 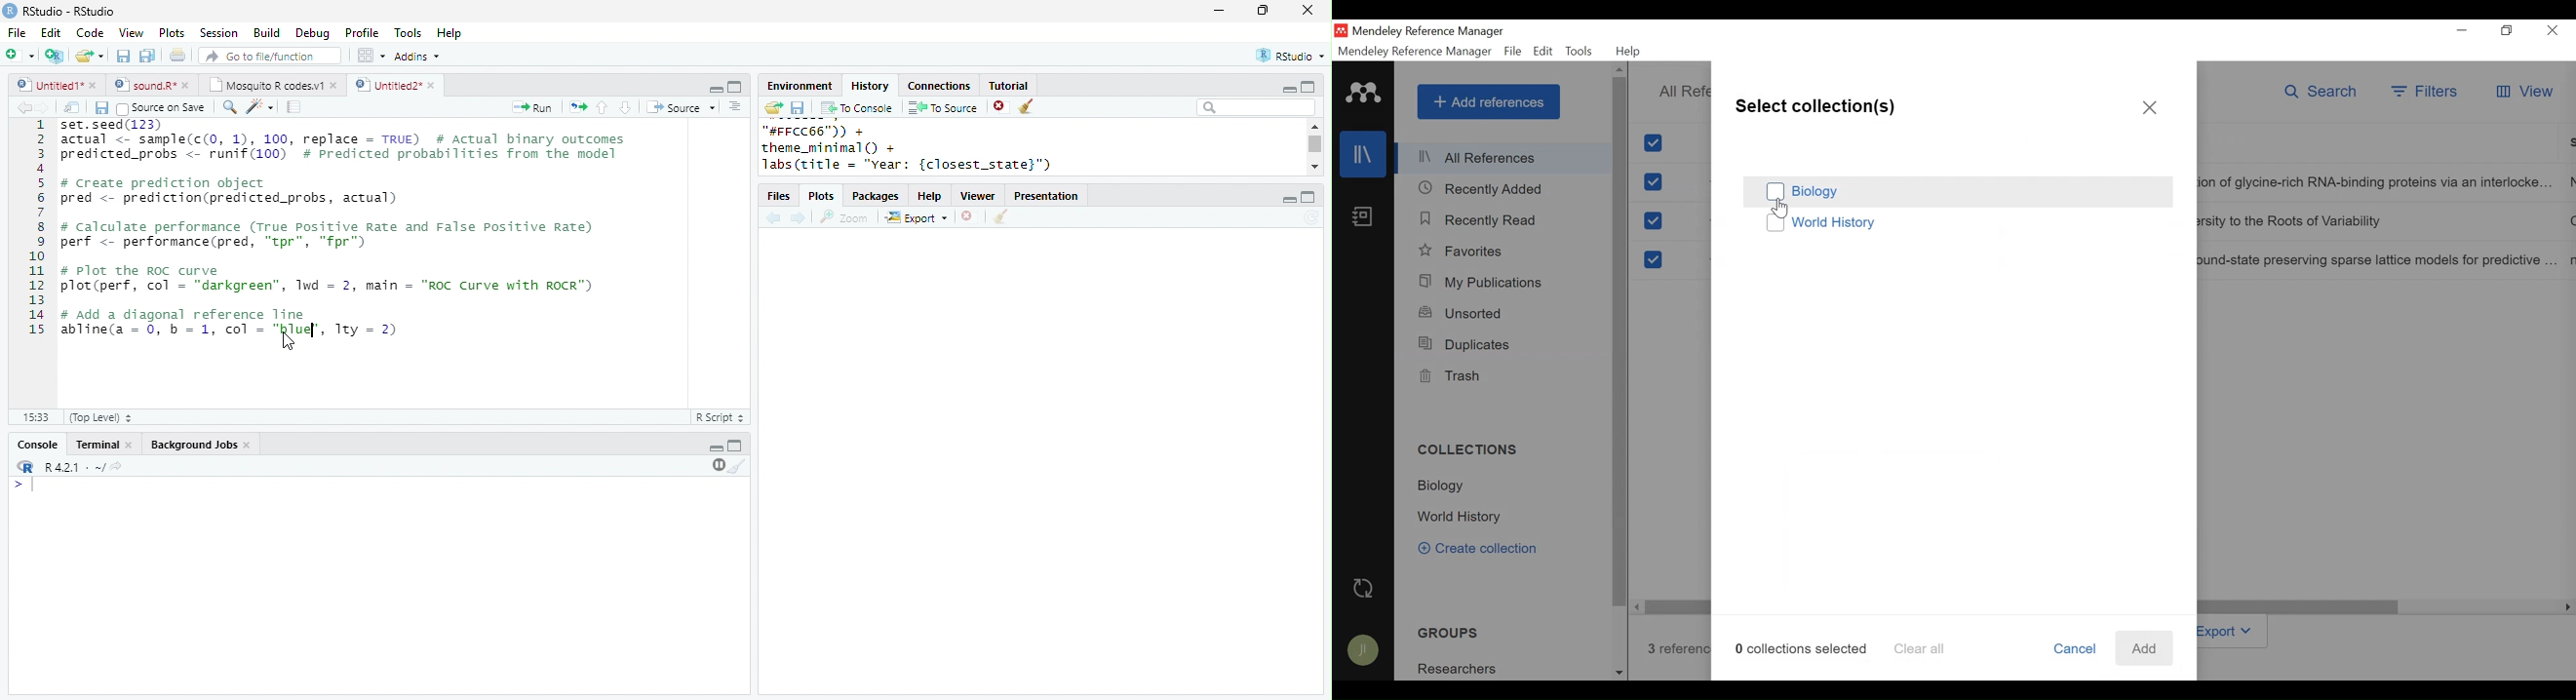 What do you see at coordinates (1482, 282) in the screenshot?
I see `My Publications` at bounding box center [1482, 282].